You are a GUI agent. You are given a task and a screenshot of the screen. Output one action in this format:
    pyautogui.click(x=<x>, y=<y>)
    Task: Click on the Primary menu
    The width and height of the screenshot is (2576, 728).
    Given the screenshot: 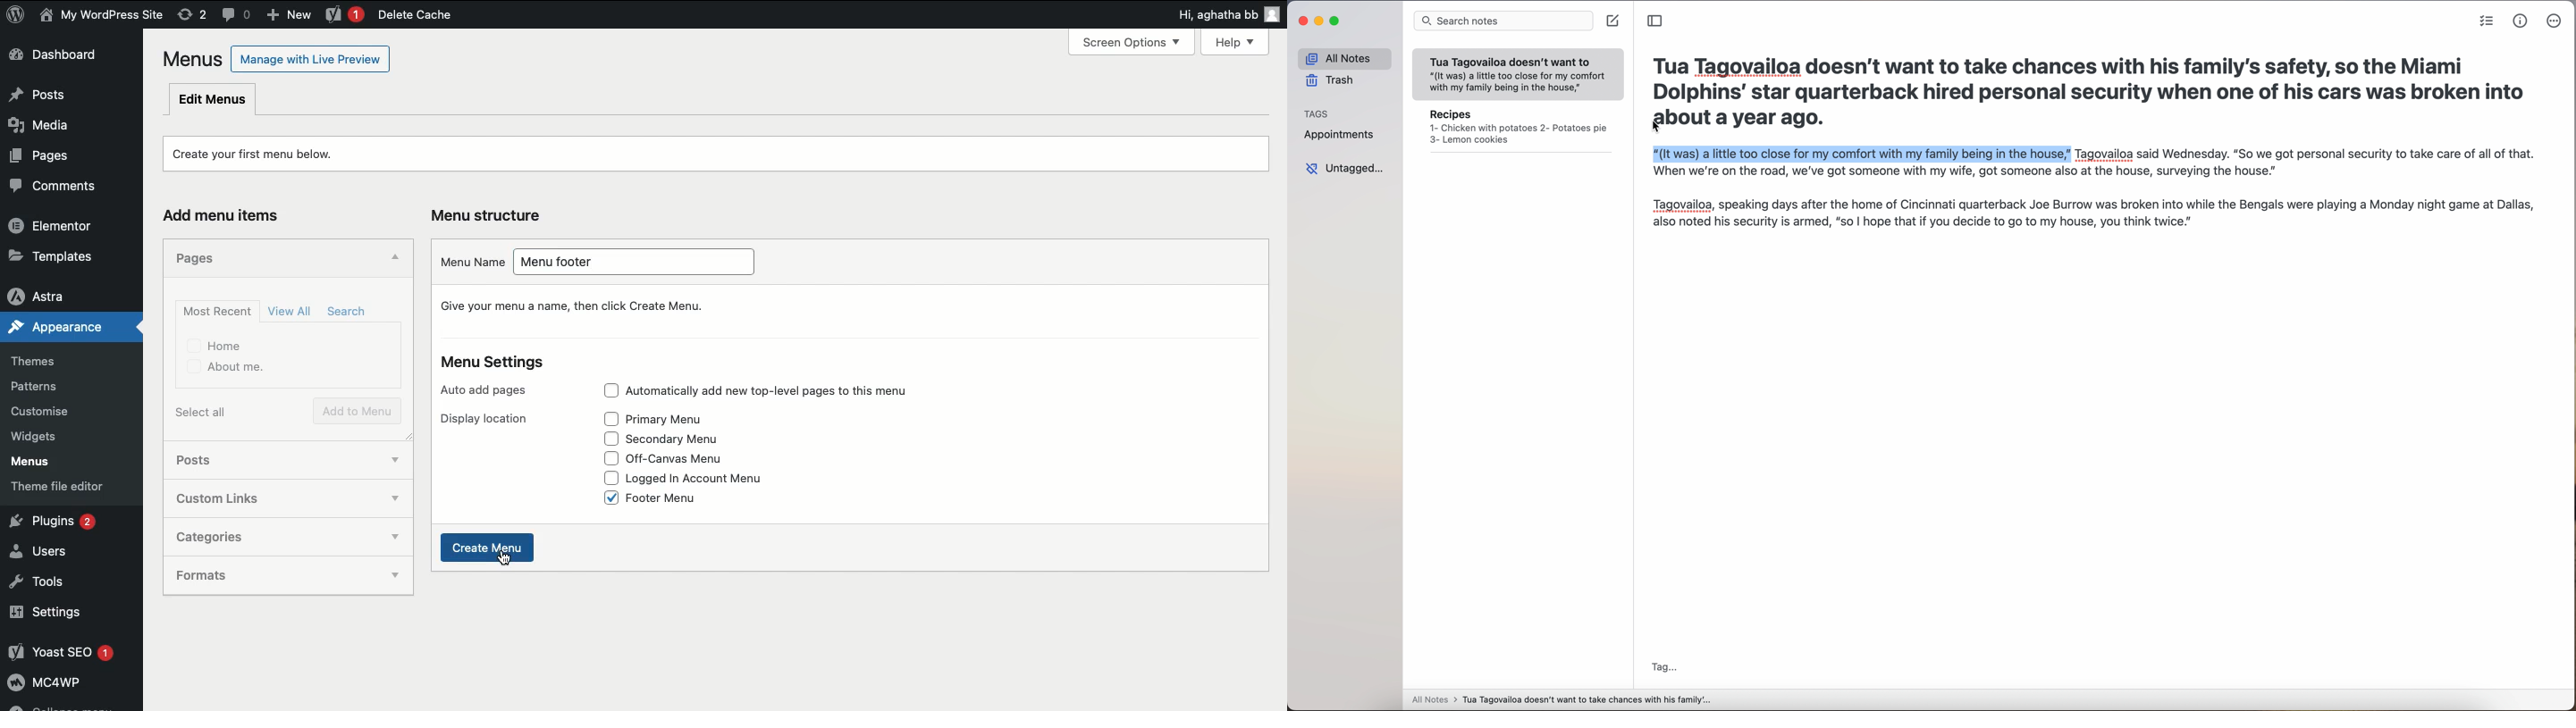 What is the action you would take?
    pyautogui.click(x=672, y=419)
    